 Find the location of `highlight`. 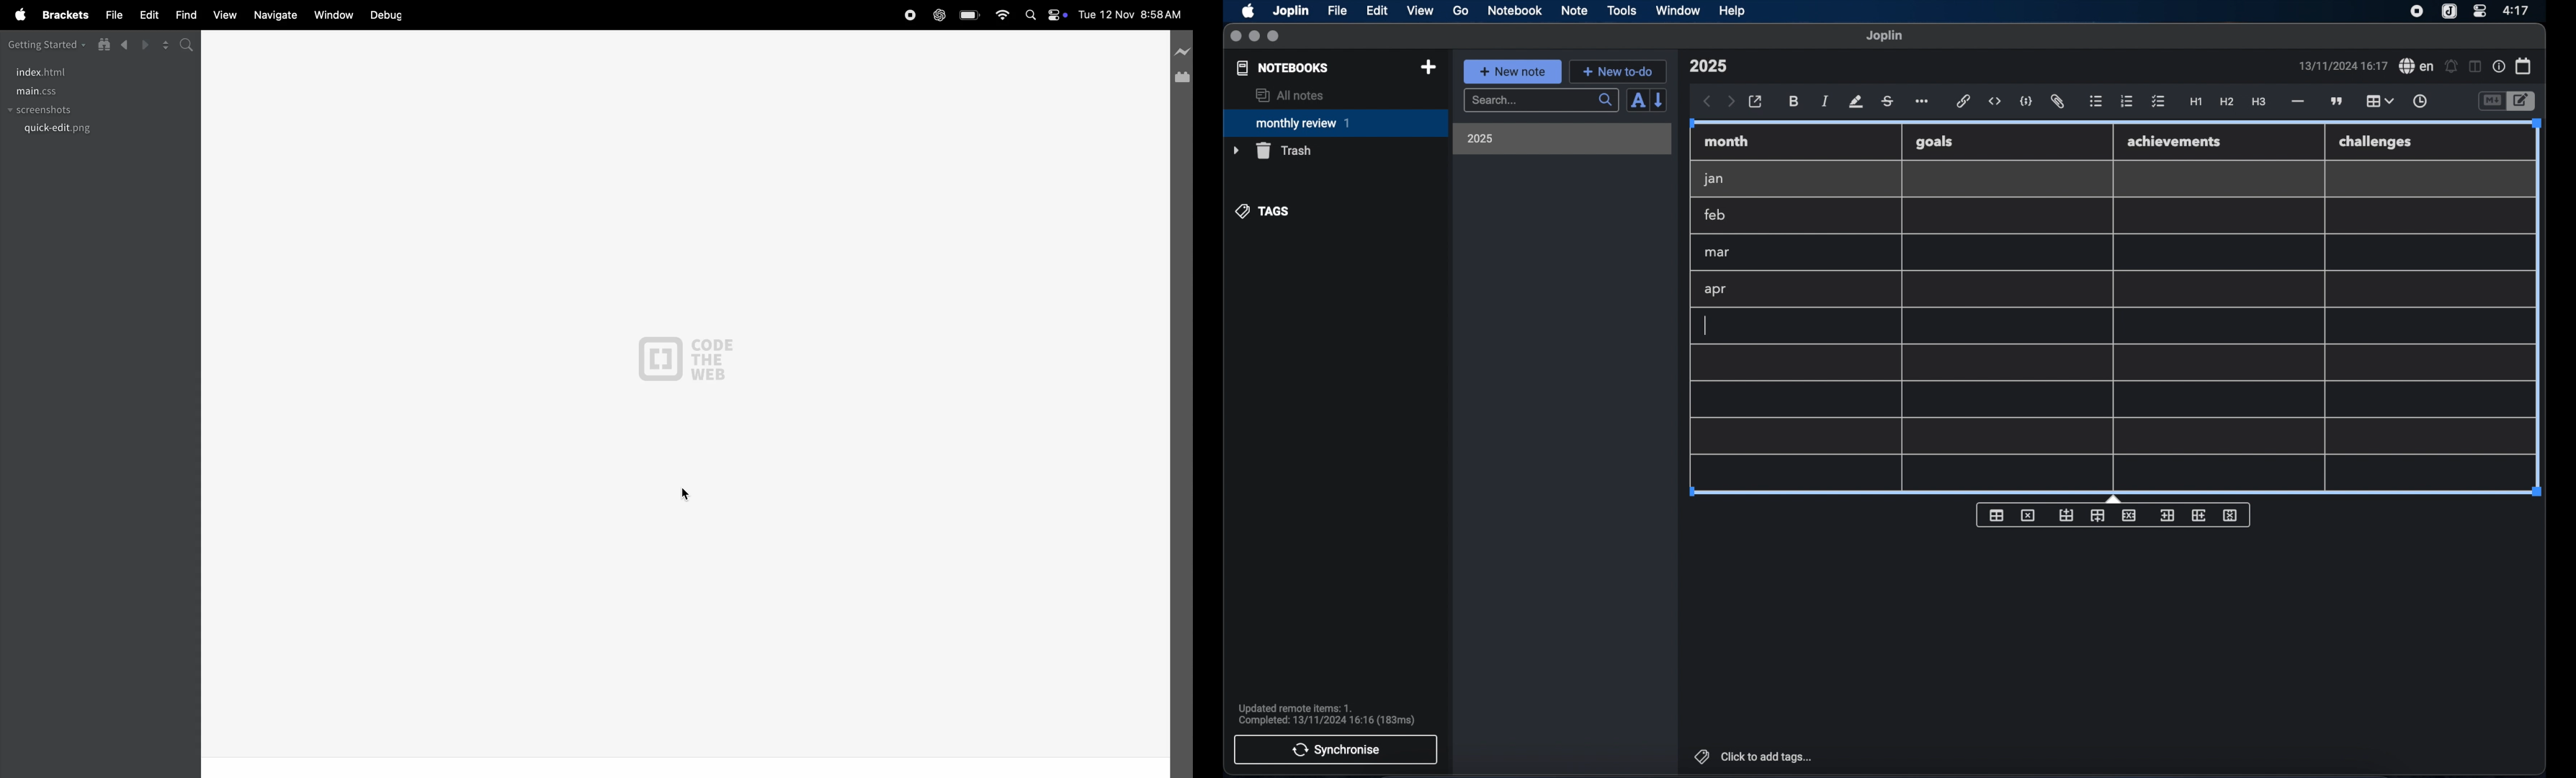

highlight is located at coordinates (1856, 102).